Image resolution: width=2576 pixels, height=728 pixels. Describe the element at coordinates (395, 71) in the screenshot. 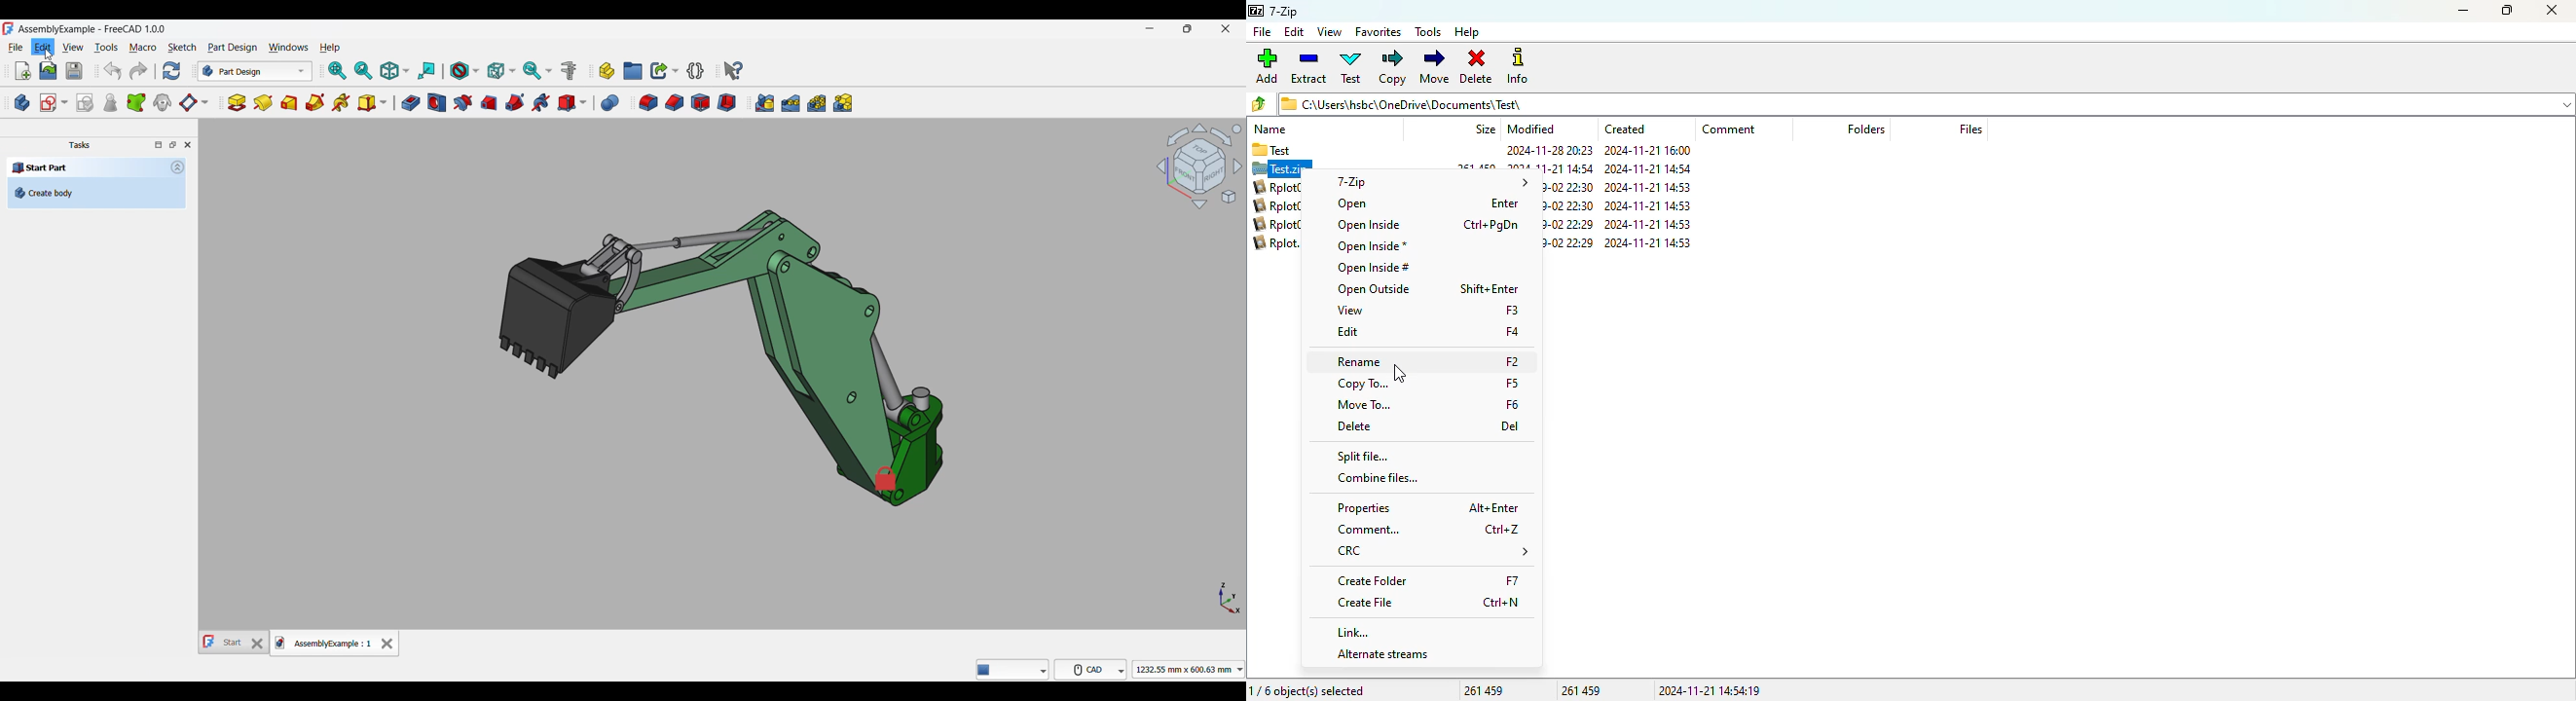

I see `Isometric options` at that location.